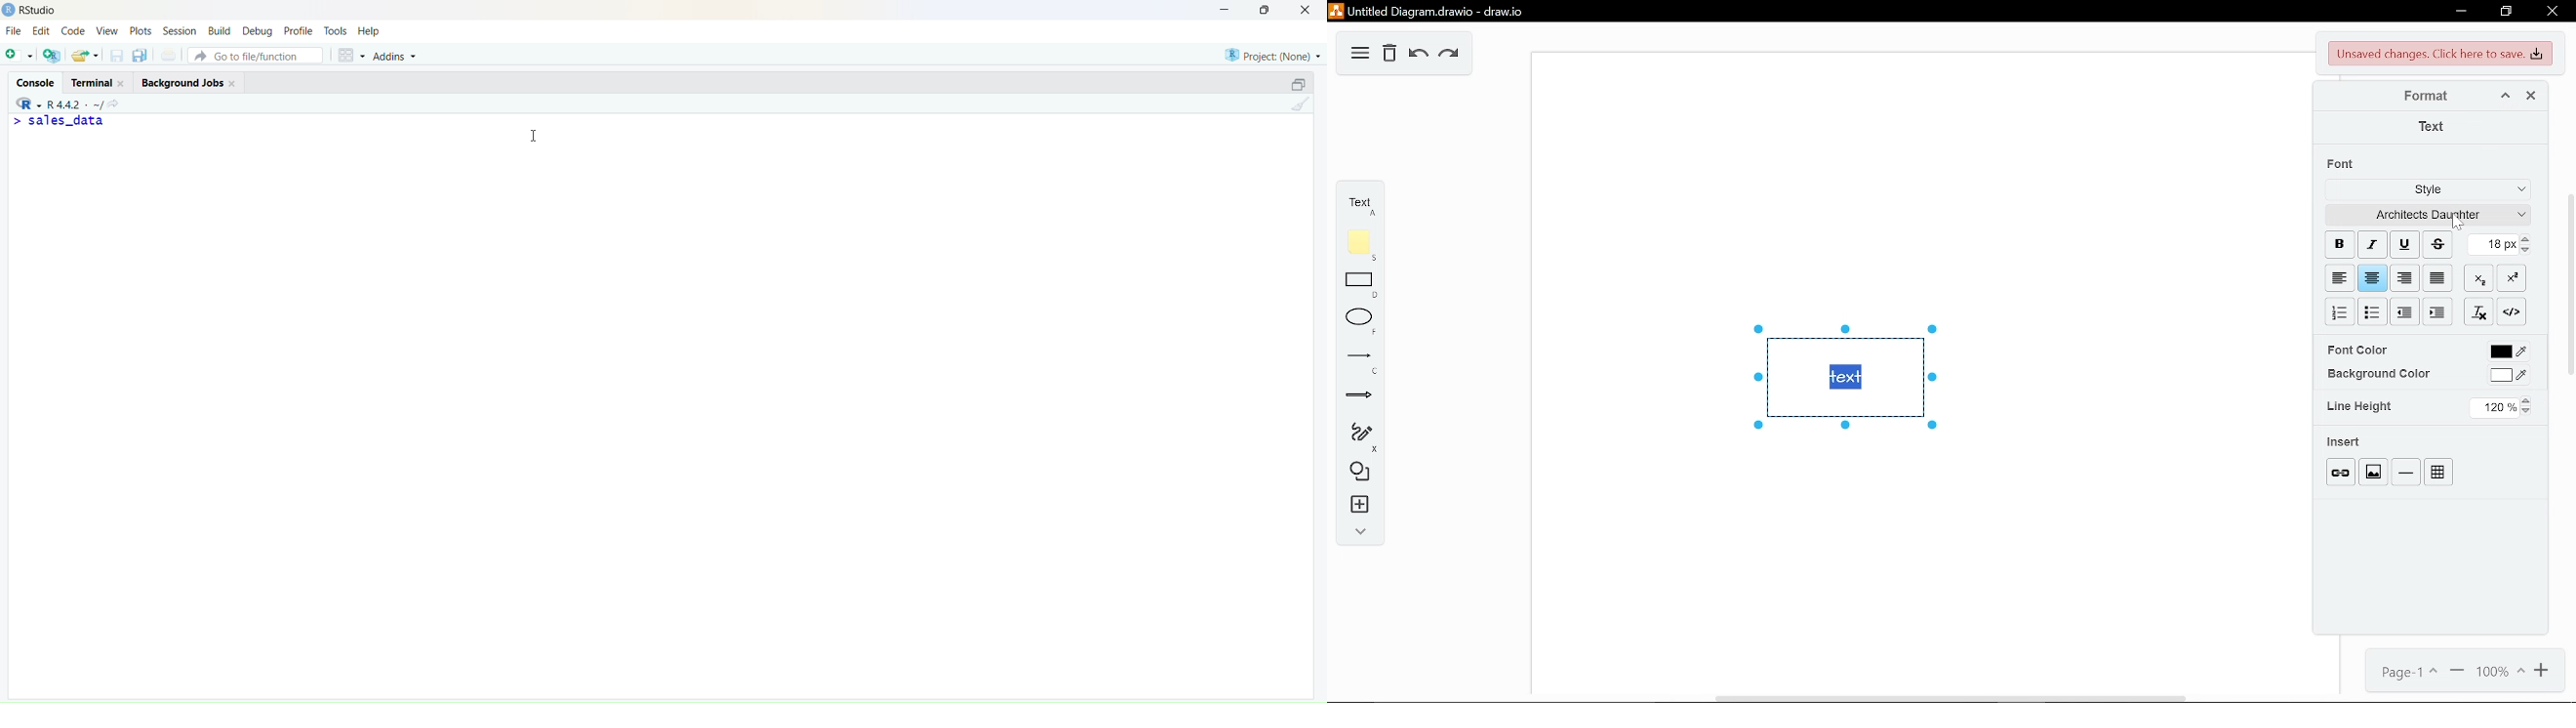  What do you see at coordinates (1354, 285) in the screenshot?
I see `rectangle` at bounding box center [1354, 285].